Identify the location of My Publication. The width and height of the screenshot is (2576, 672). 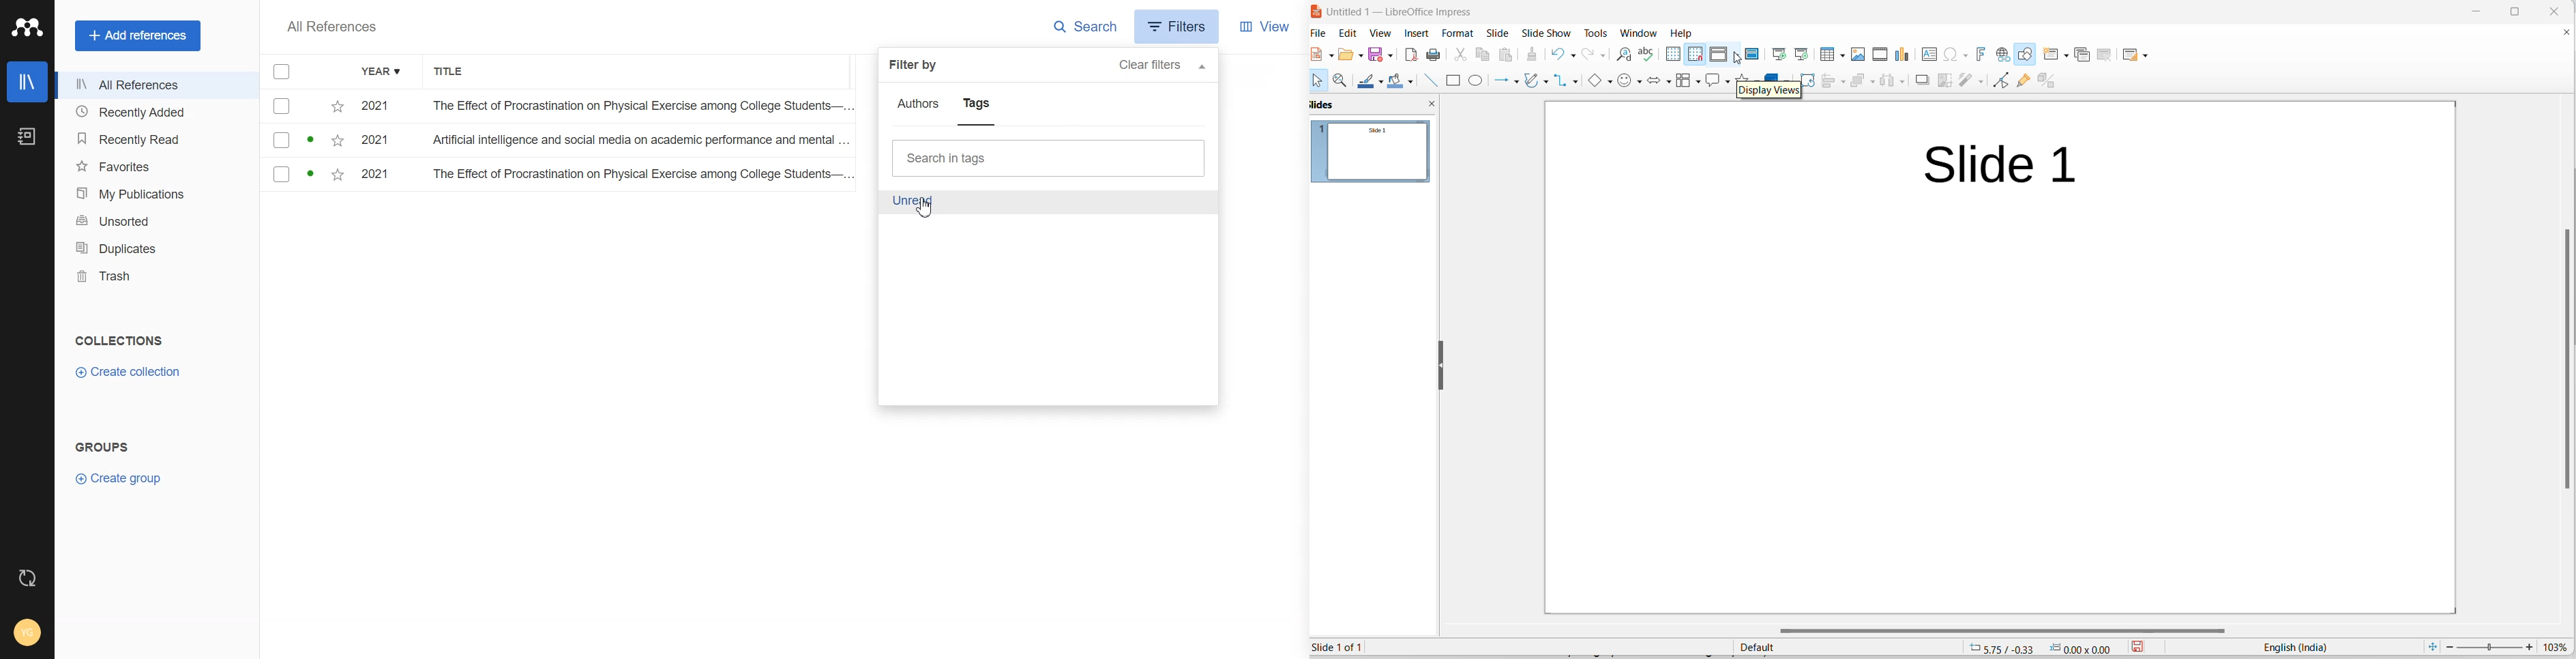
(156, 193).